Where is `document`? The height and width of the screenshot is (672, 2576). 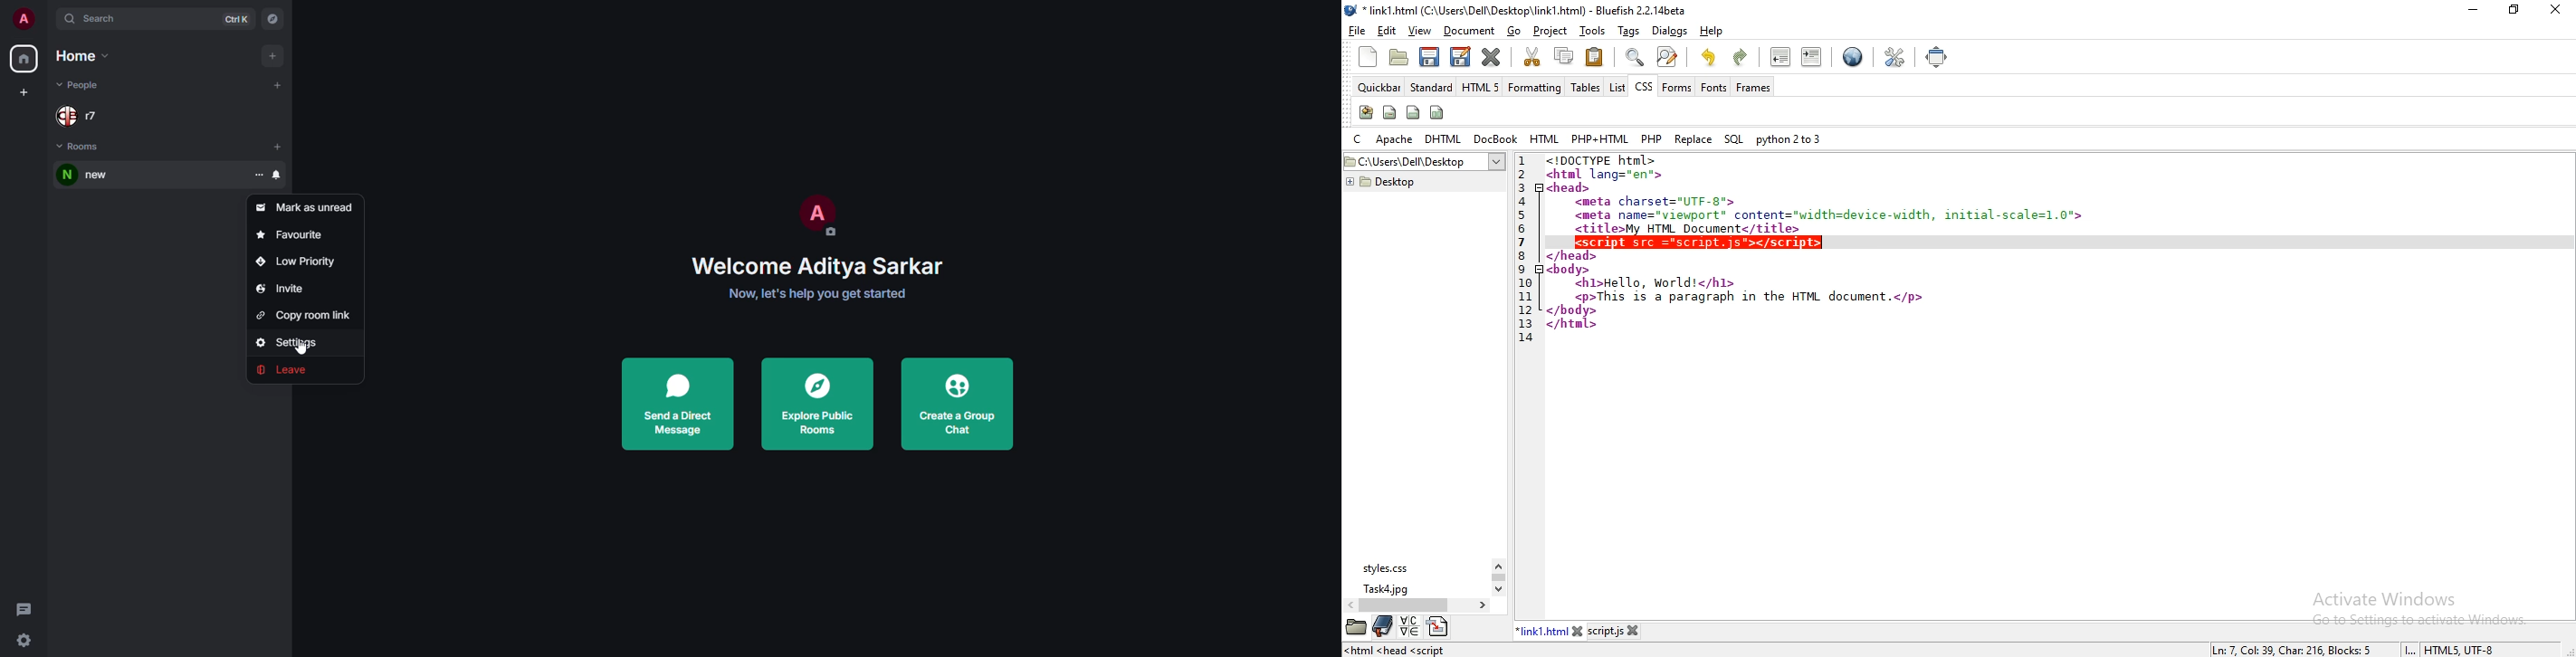 document is located at coordinates (1469, 29).